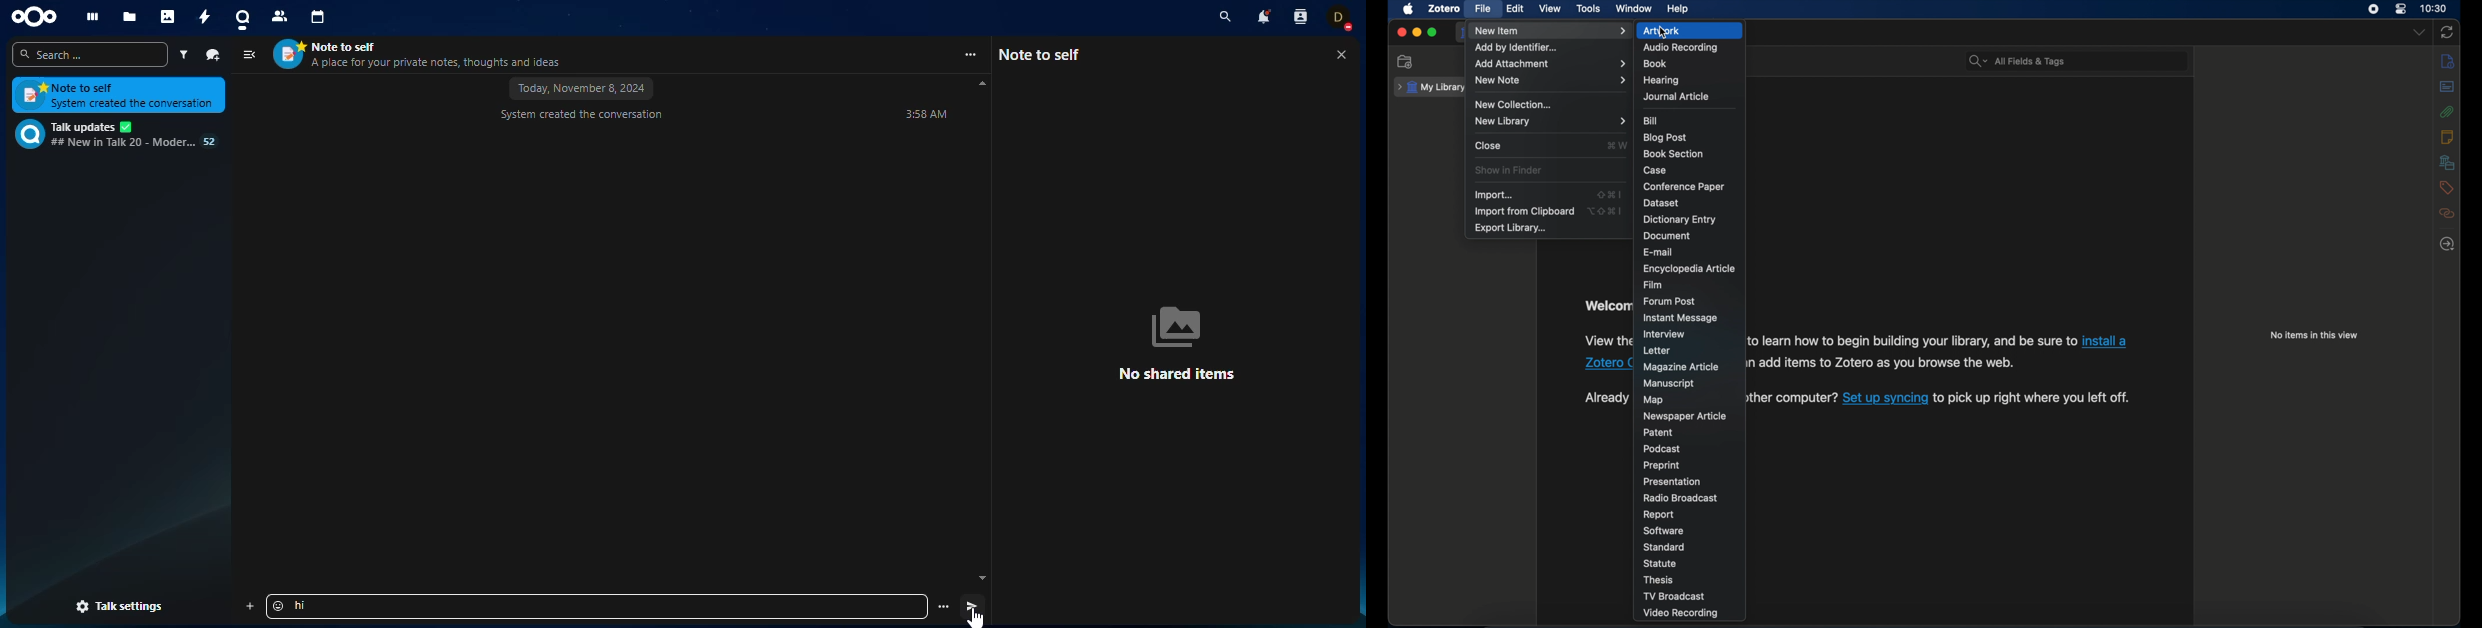 This screenshot has width=2492, height=644. What do you see at coordinates (1517, 48) in the screenshot?
I see `add by identifier` at bounding box center [1517, 48].